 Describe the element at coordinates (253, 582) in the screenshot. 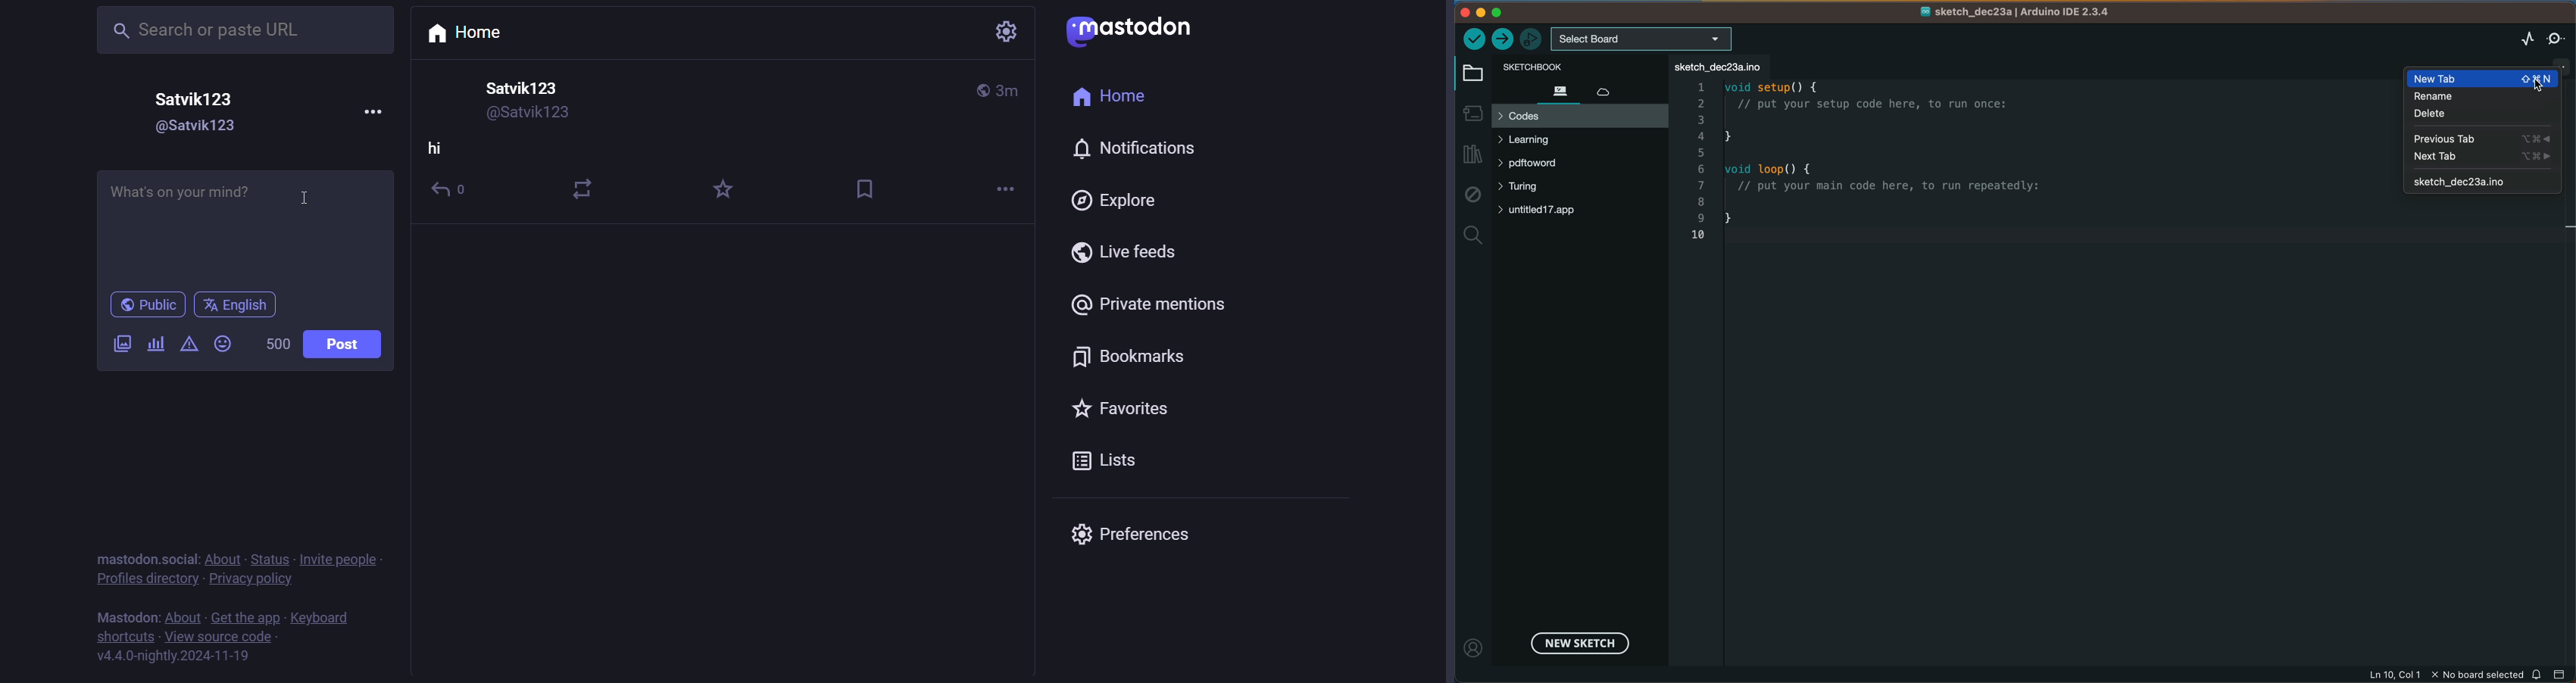

I see `policy` at that location.